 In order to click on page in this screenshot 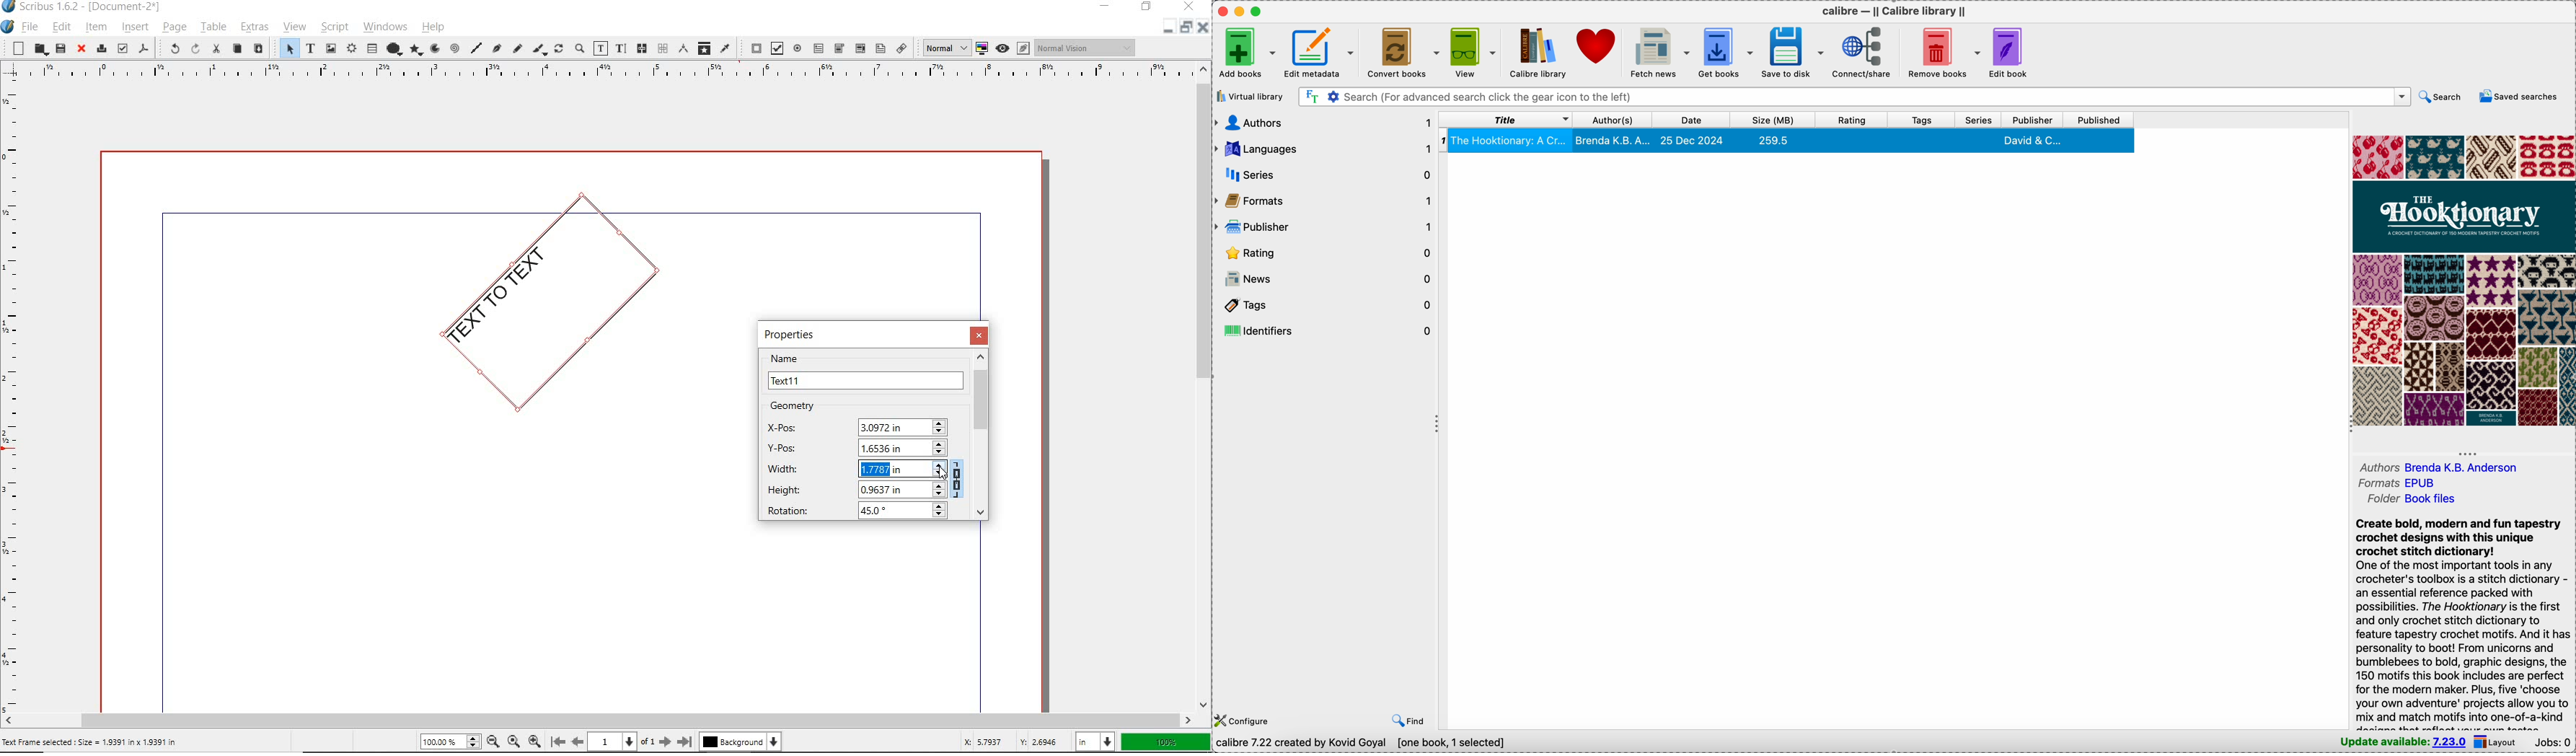, I will do `click(174, 29)`.